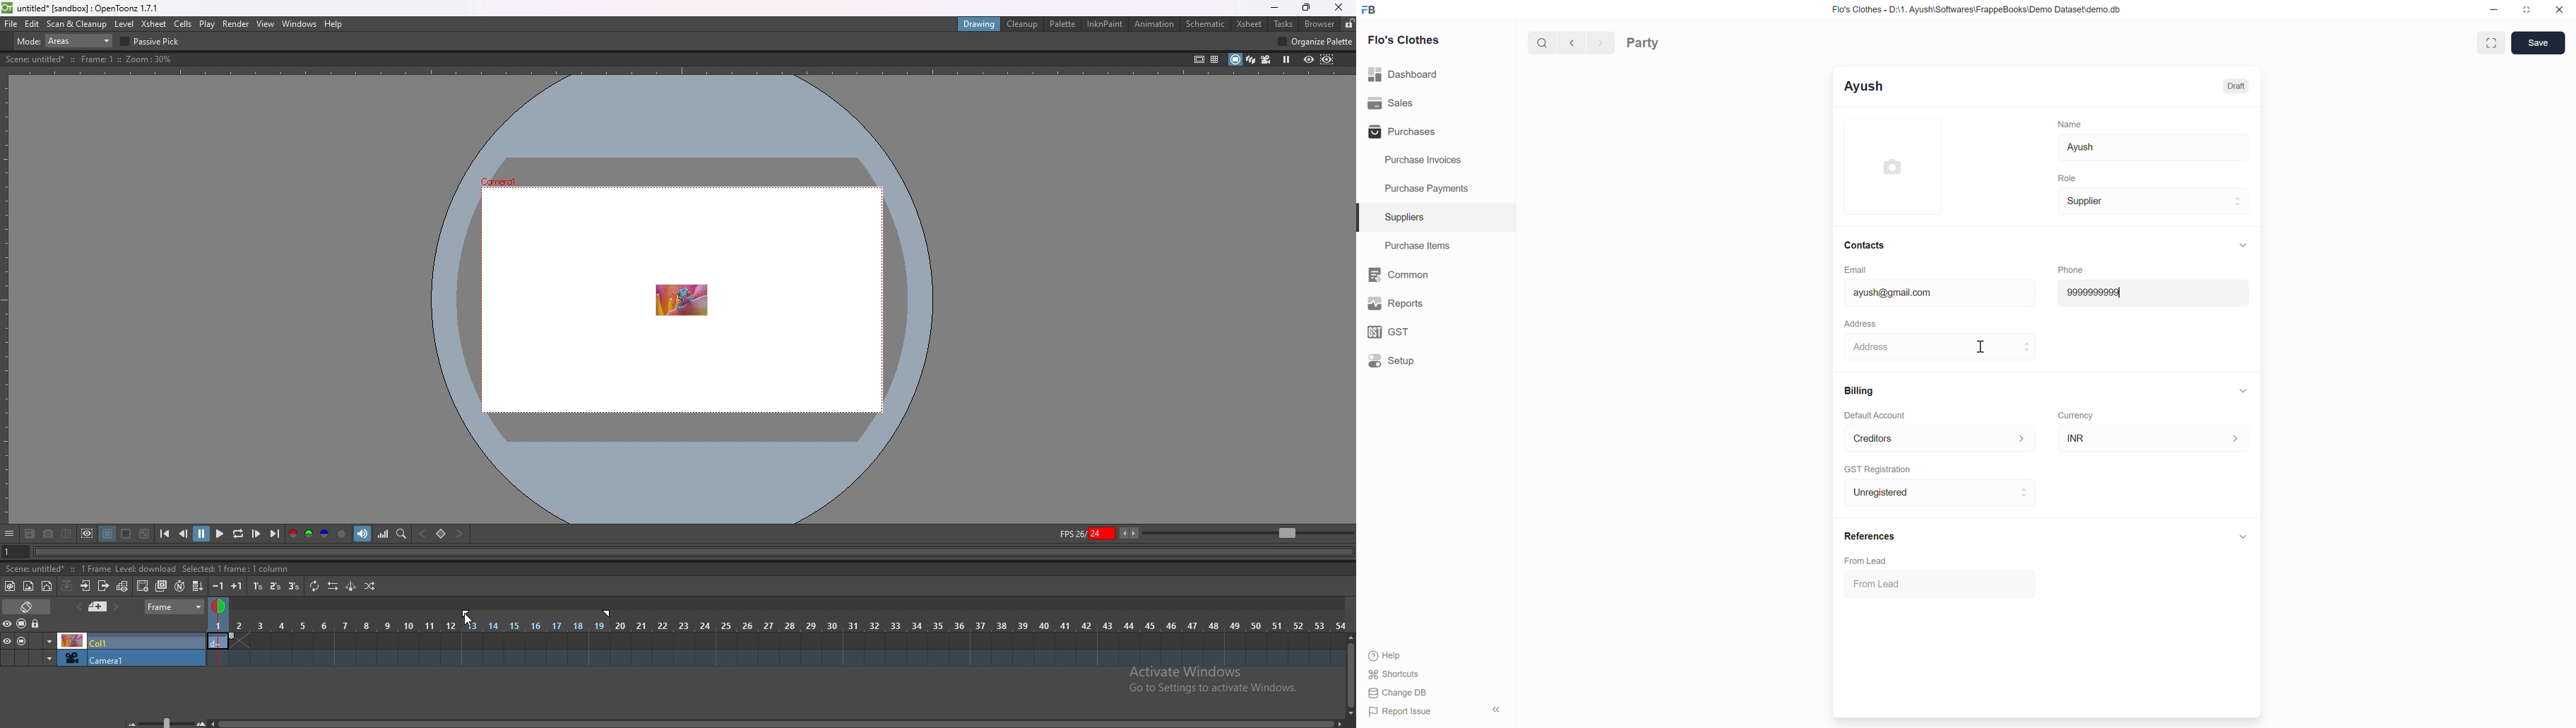 Image resolution: width=2576 pixels, height=728 pixels. Describe the element at coordinates (2070, 124) in the screenshot. I see `Name` at that location.